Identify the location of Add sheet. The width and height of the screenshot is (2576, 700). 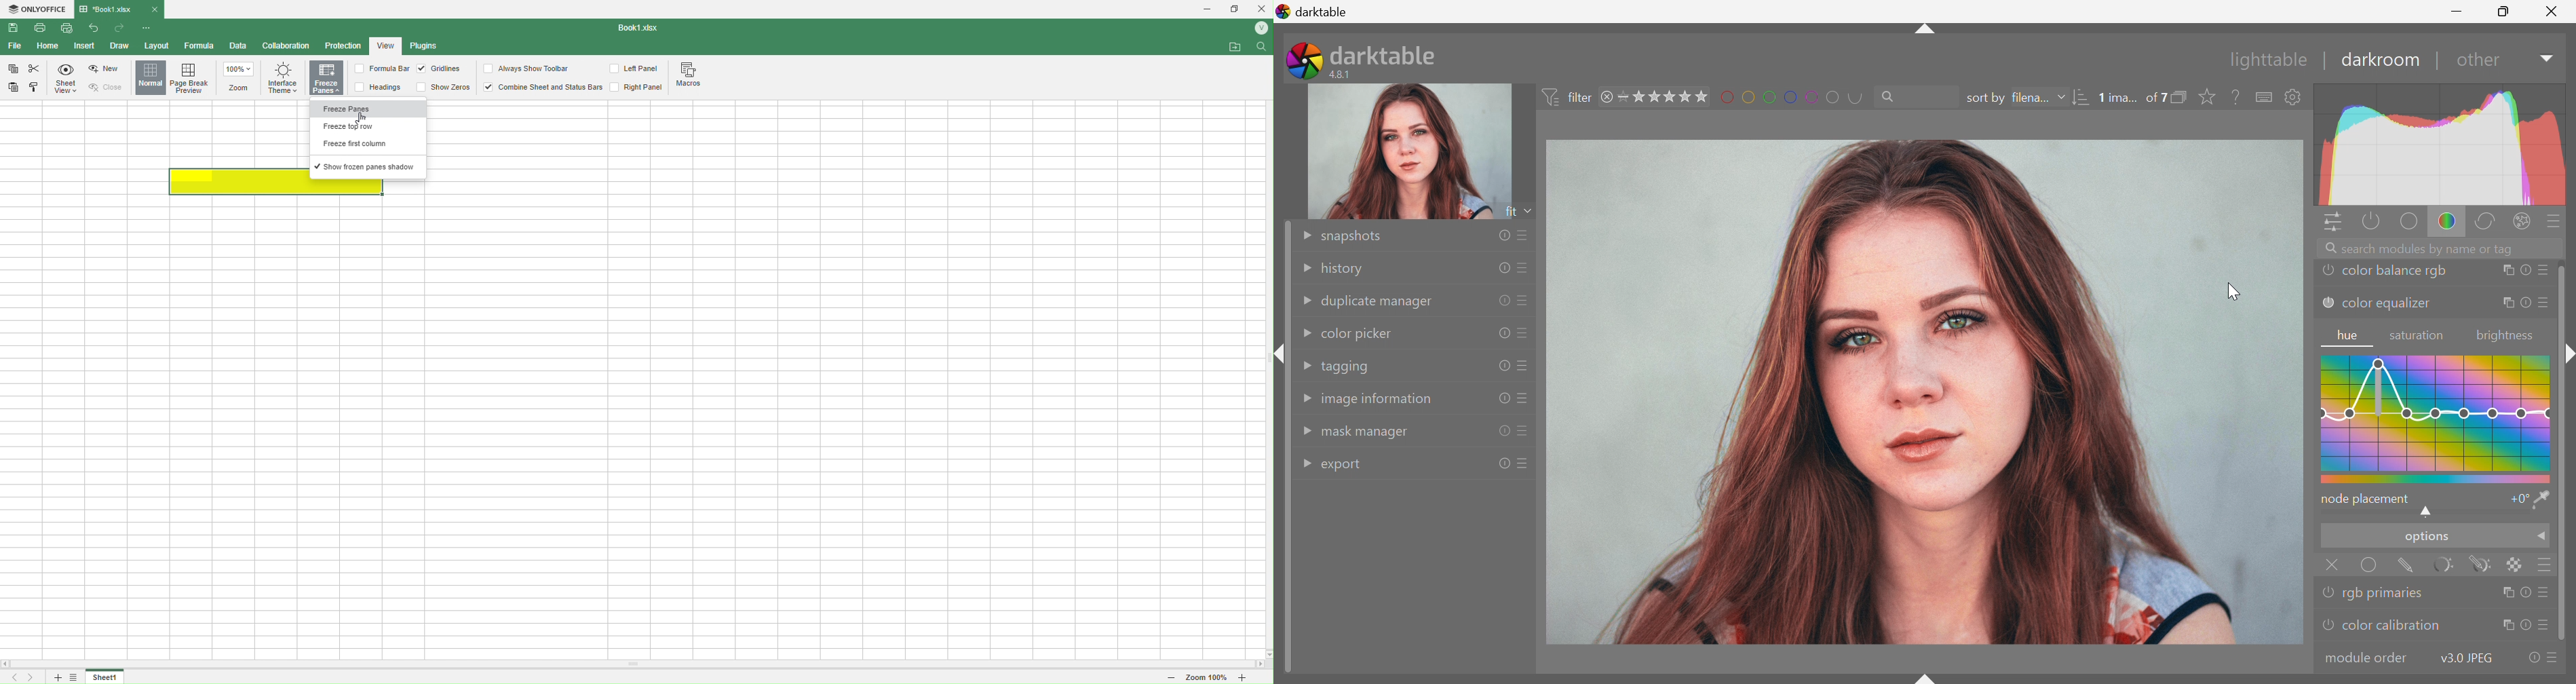
(56, 677).